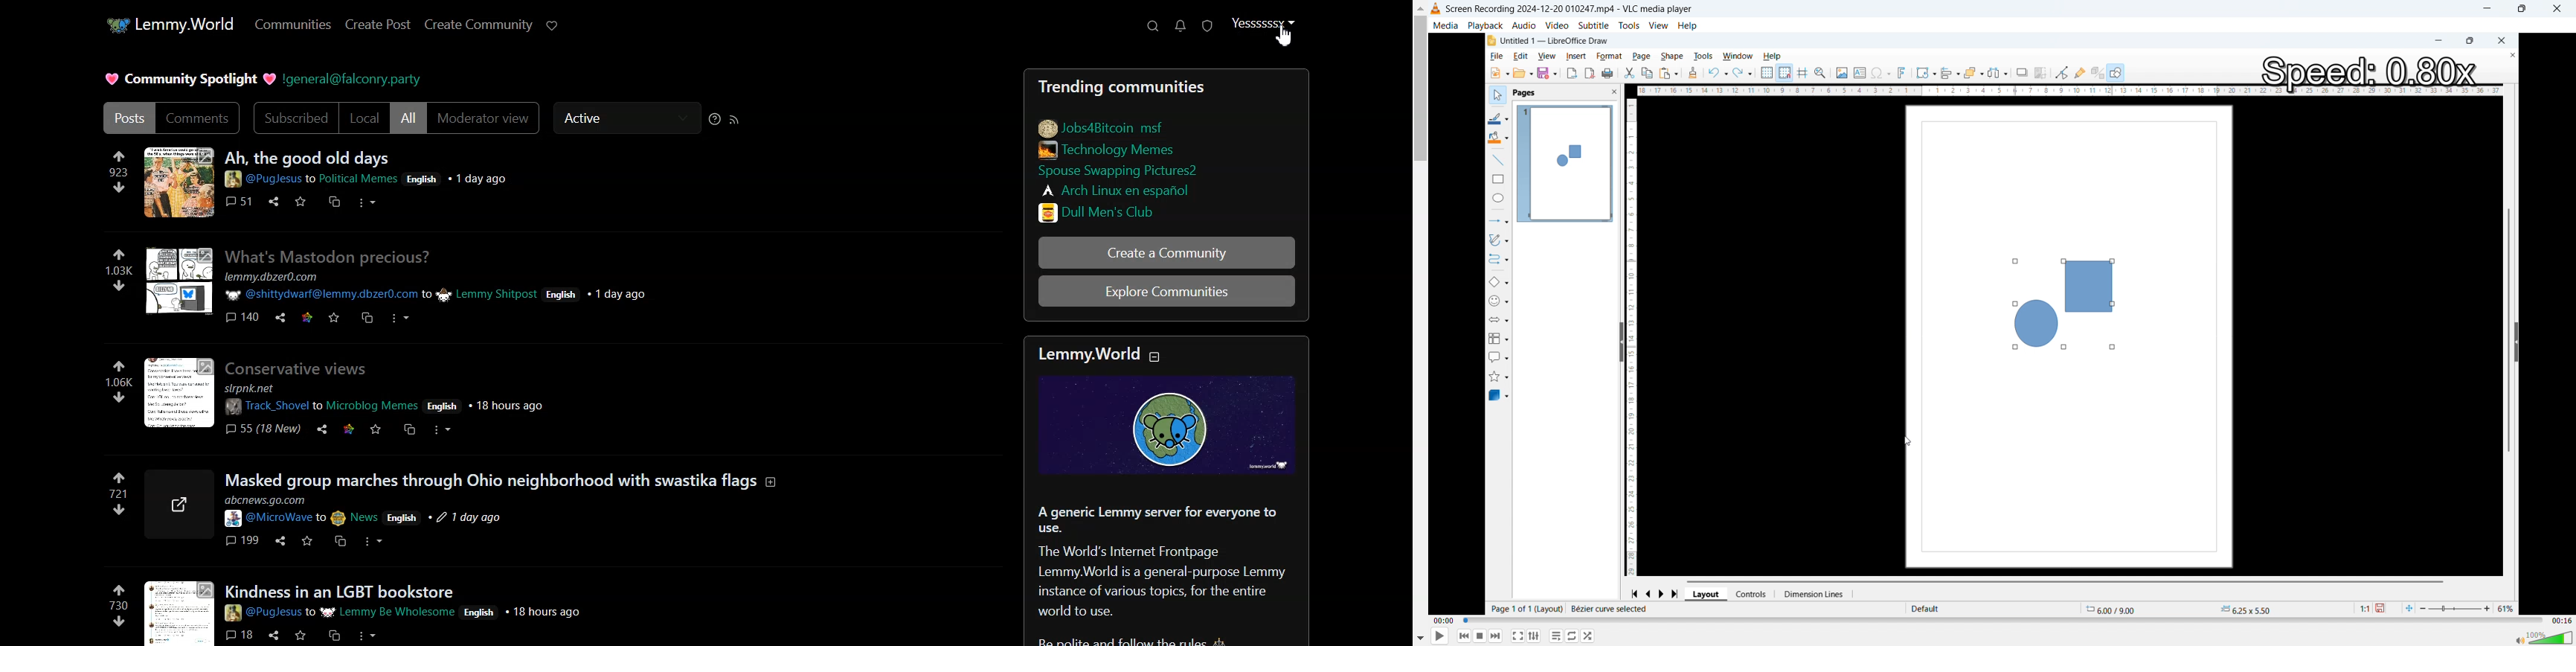 This screenshot has height=672, width=2576. Describe the element at coordinates (1444, 620) in the screenshot. I see `Time elapsed ` at that location.